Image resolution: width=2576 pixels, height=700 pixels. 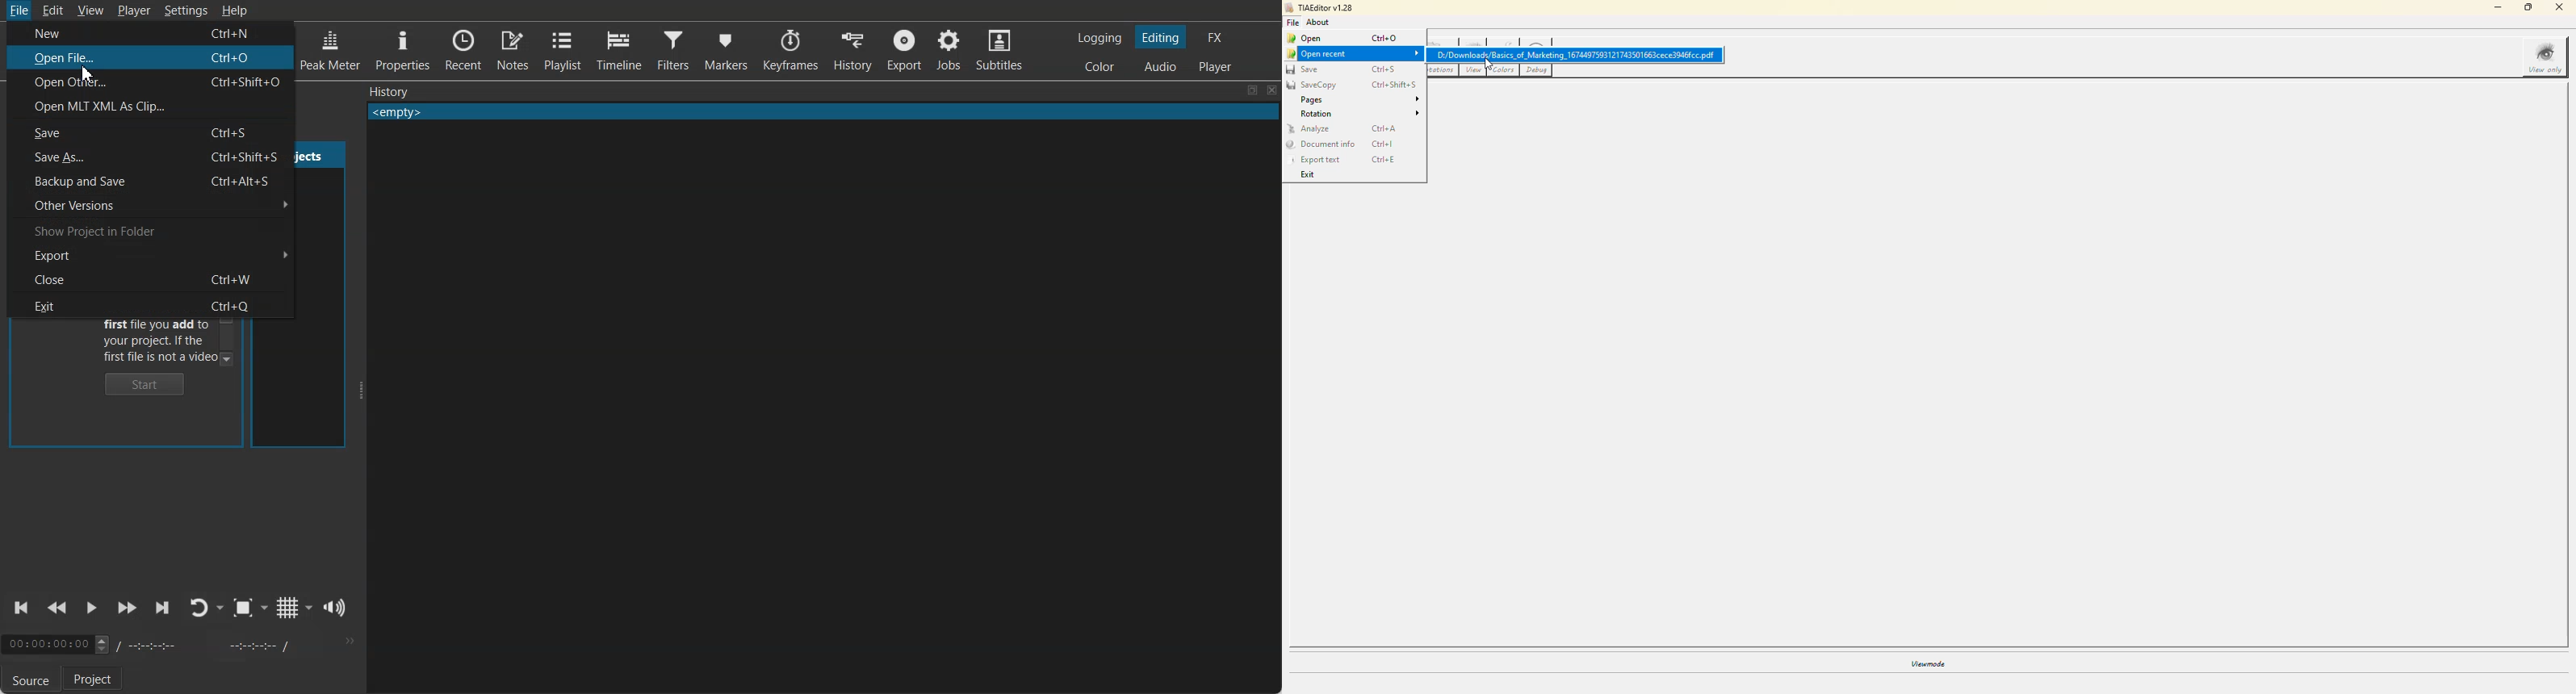 What do you see at coordinates (948, 49) in the screenshot?
I see `Jobs` at bounding box center [948, 49].